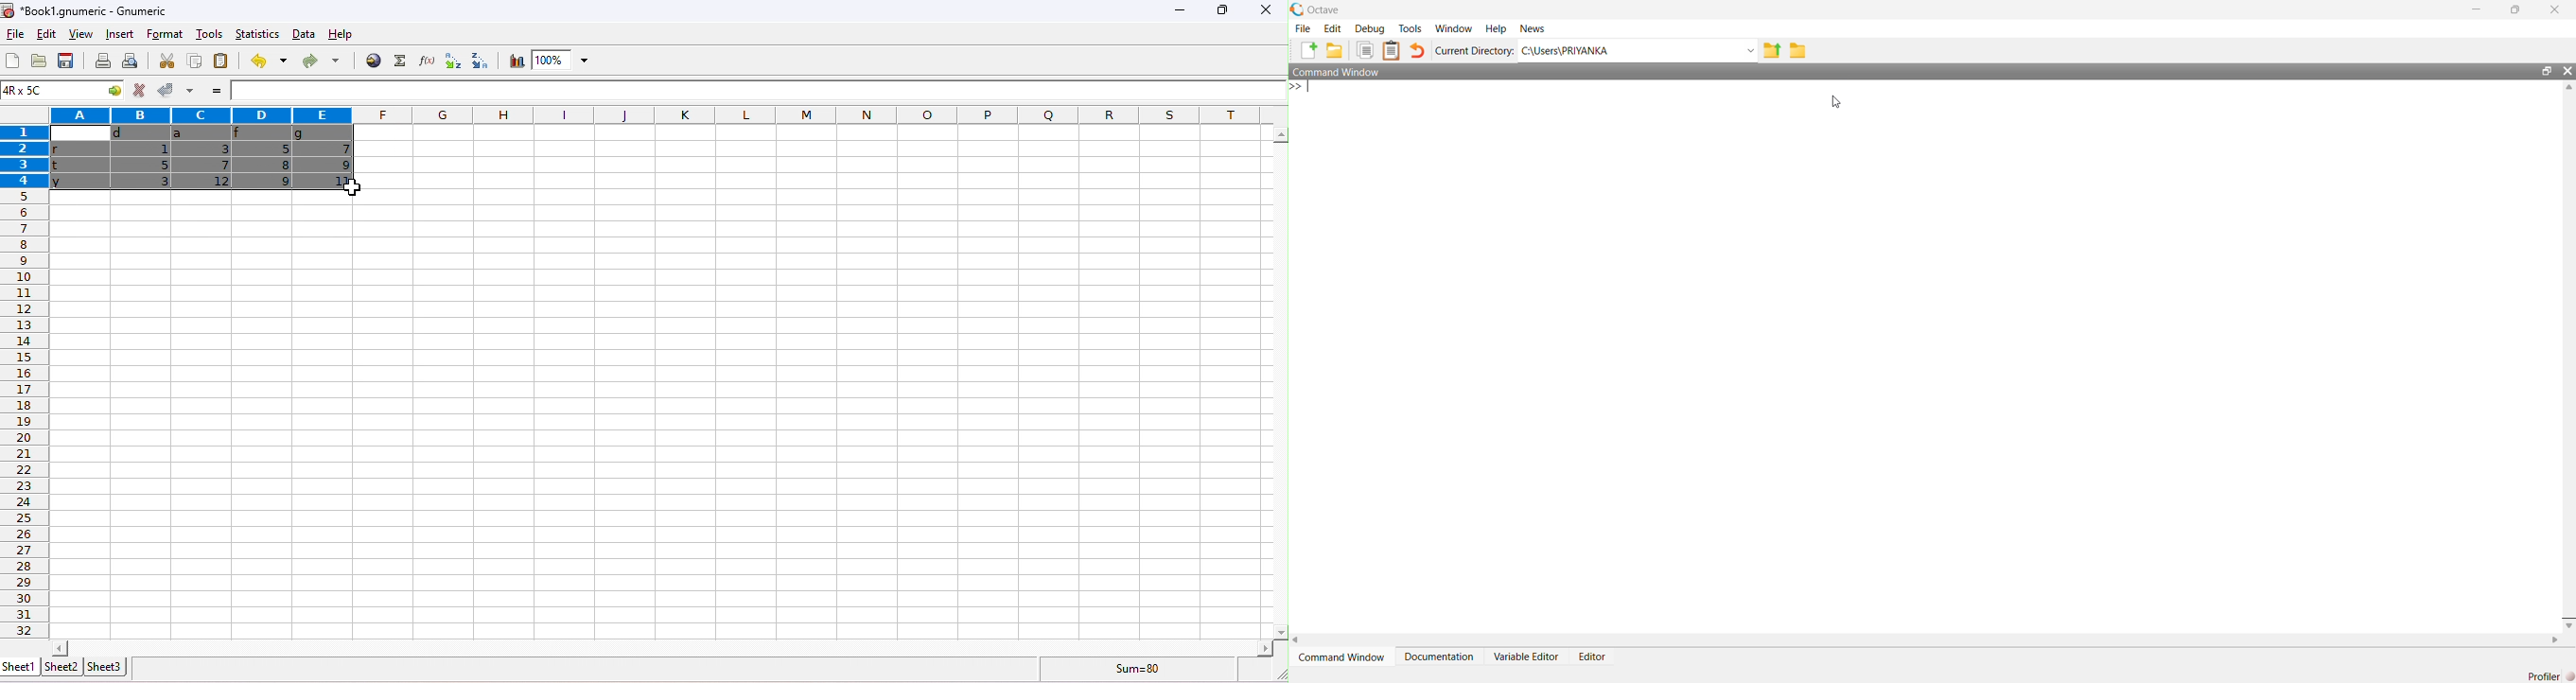 Image resolution: width=2576 pixels, height=700 pixels. I want to click on column headings, so click(638, 115).